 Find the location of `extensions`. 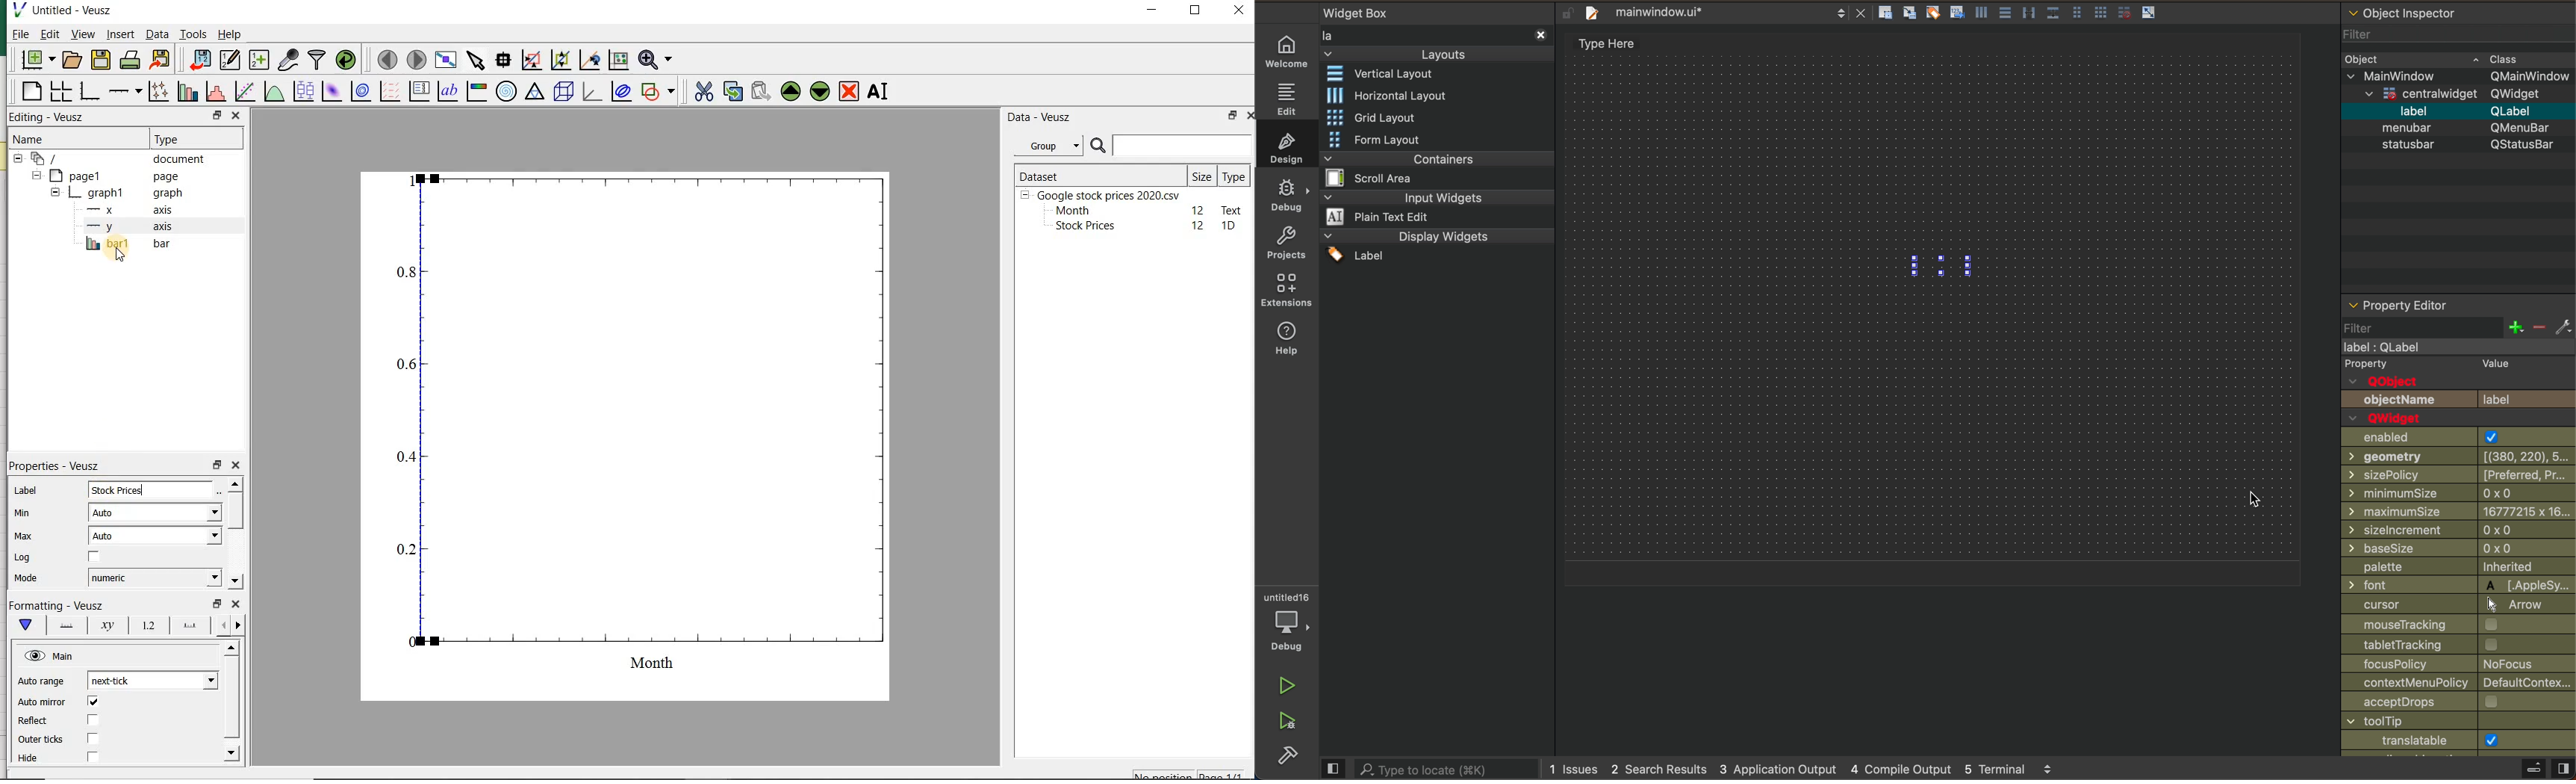

extensions is located at coordinates (1287, 293).